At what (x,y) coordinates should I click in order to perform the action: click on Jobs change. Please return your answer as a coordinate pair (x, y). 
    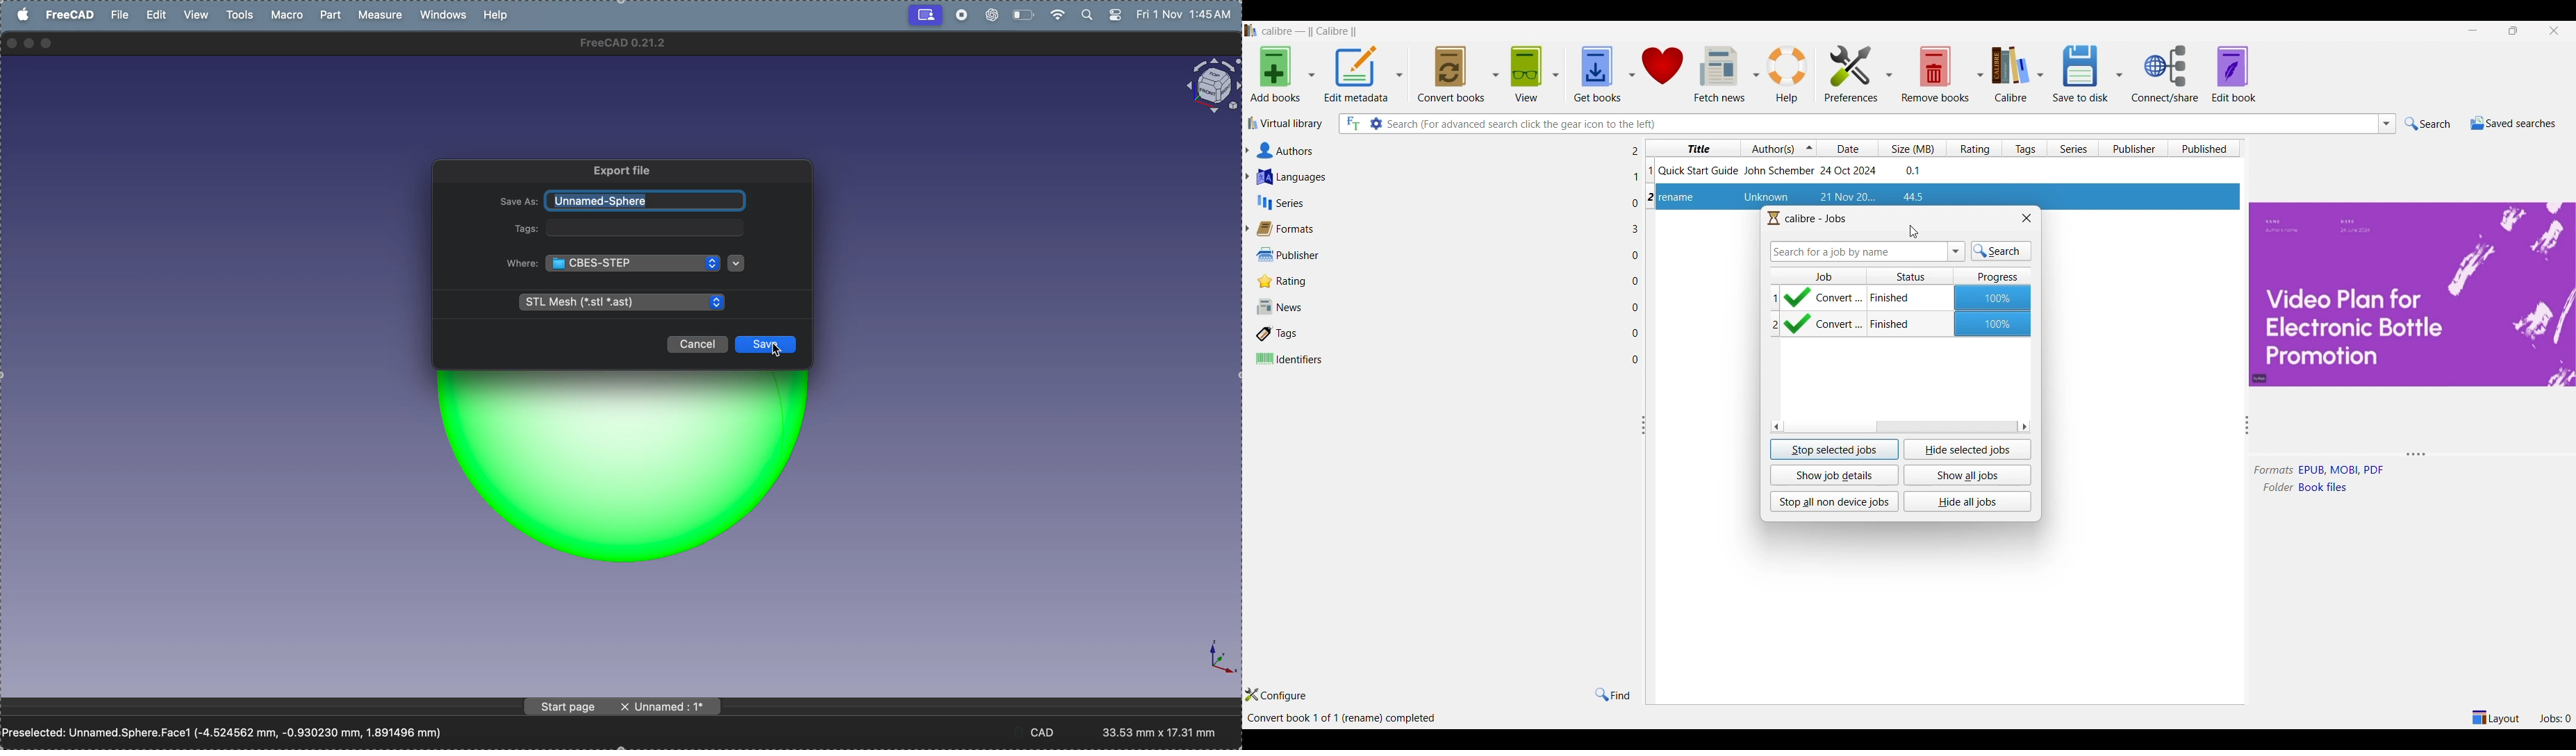
    Looking at the image, I should click on (2554, 719).